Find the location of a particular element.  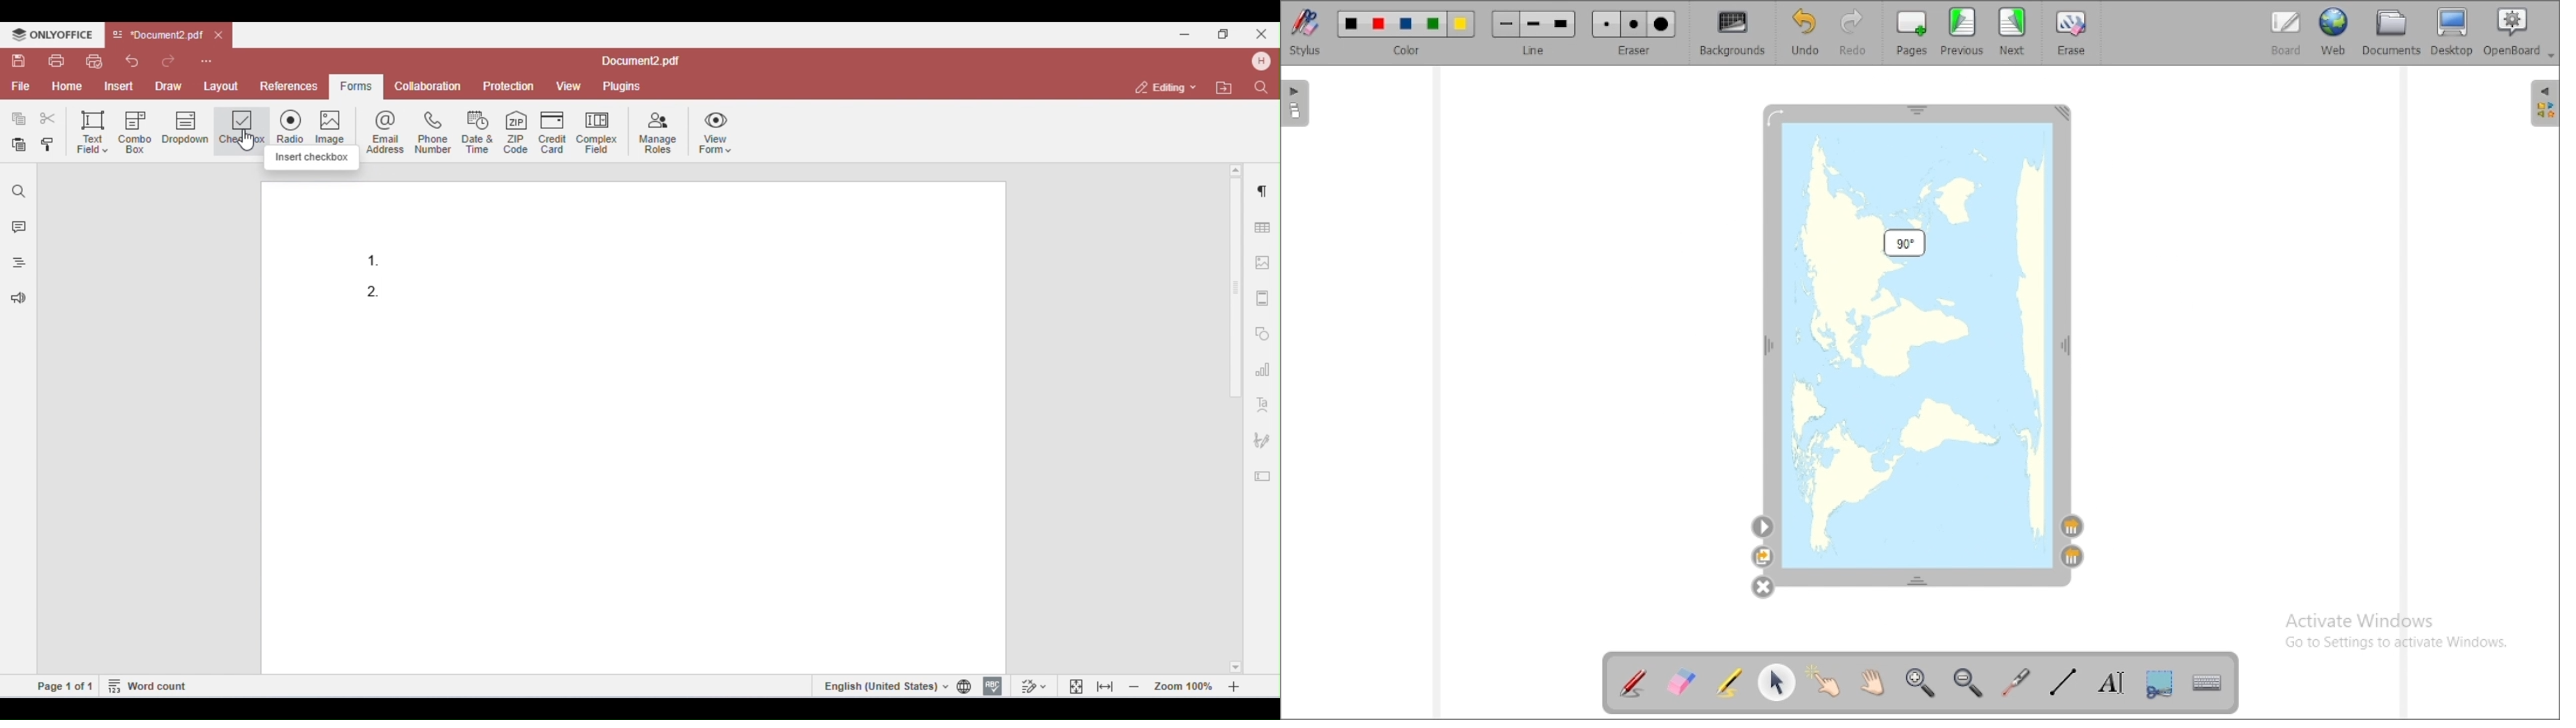

zoom in is located at coordinates (1920, 681).